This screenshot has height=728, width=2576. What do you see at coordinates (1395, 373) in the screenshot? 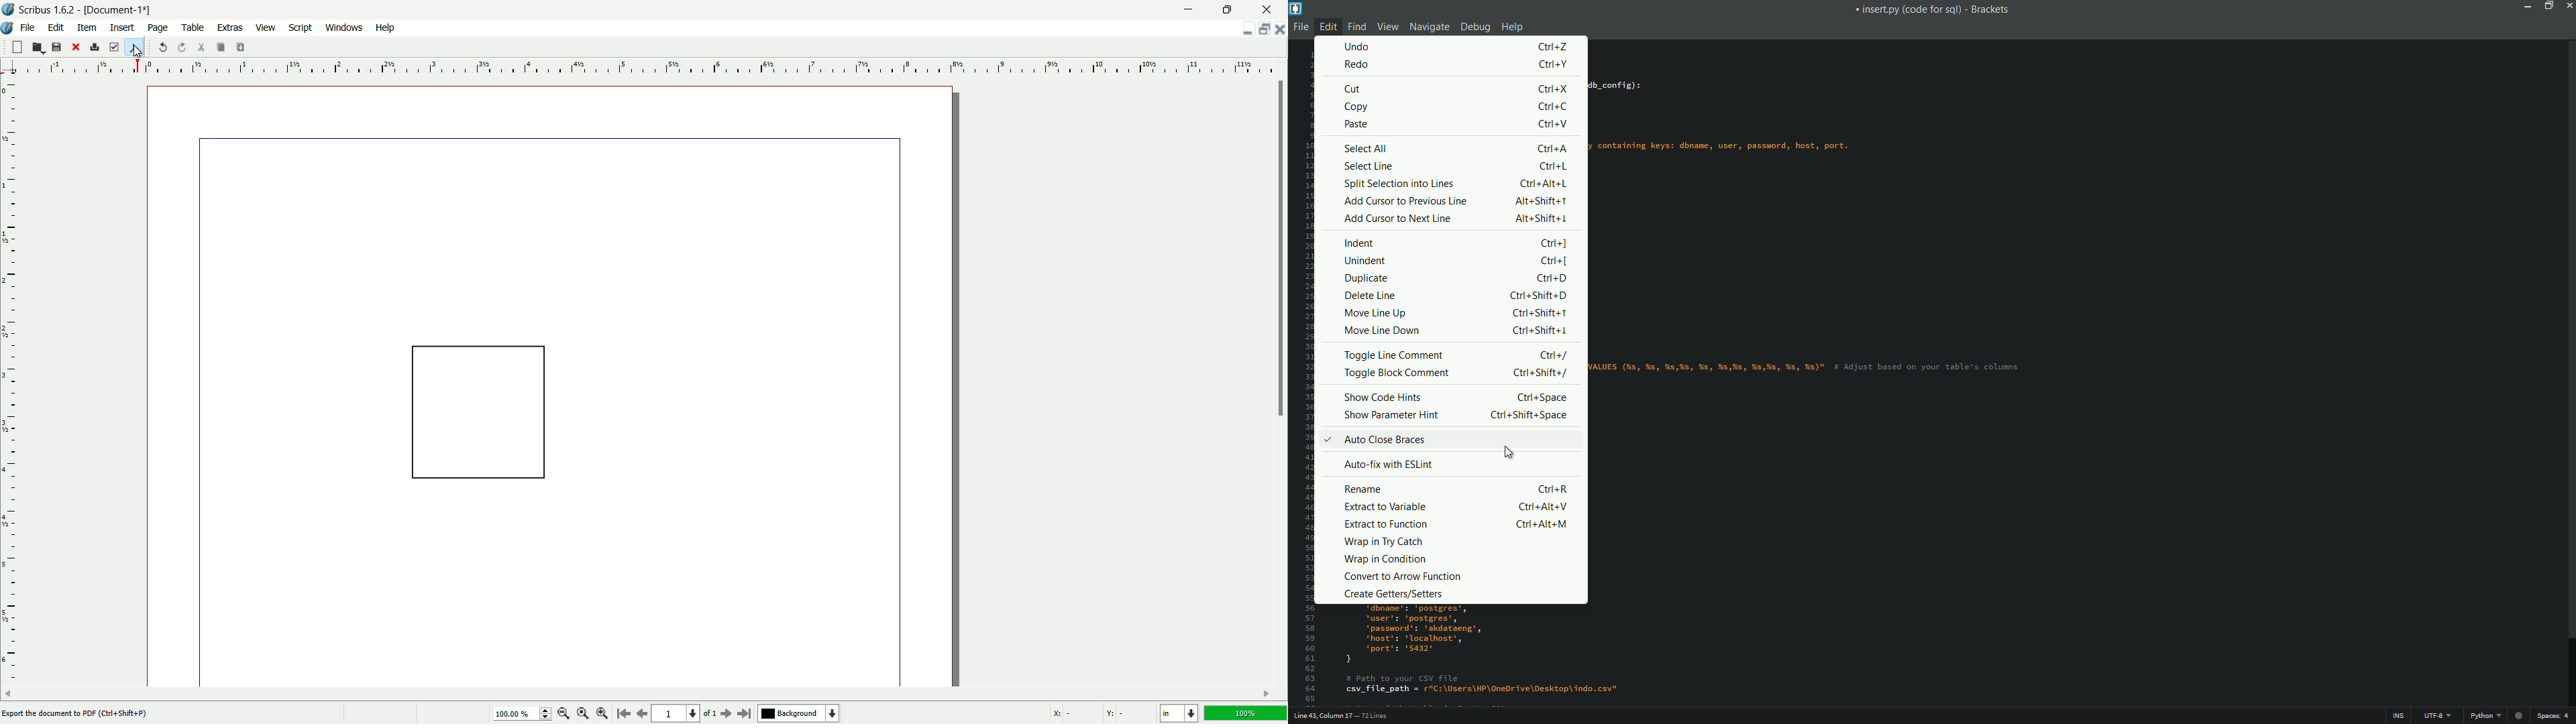
I see `toggle block comment` at bounding box center [1395, 373].